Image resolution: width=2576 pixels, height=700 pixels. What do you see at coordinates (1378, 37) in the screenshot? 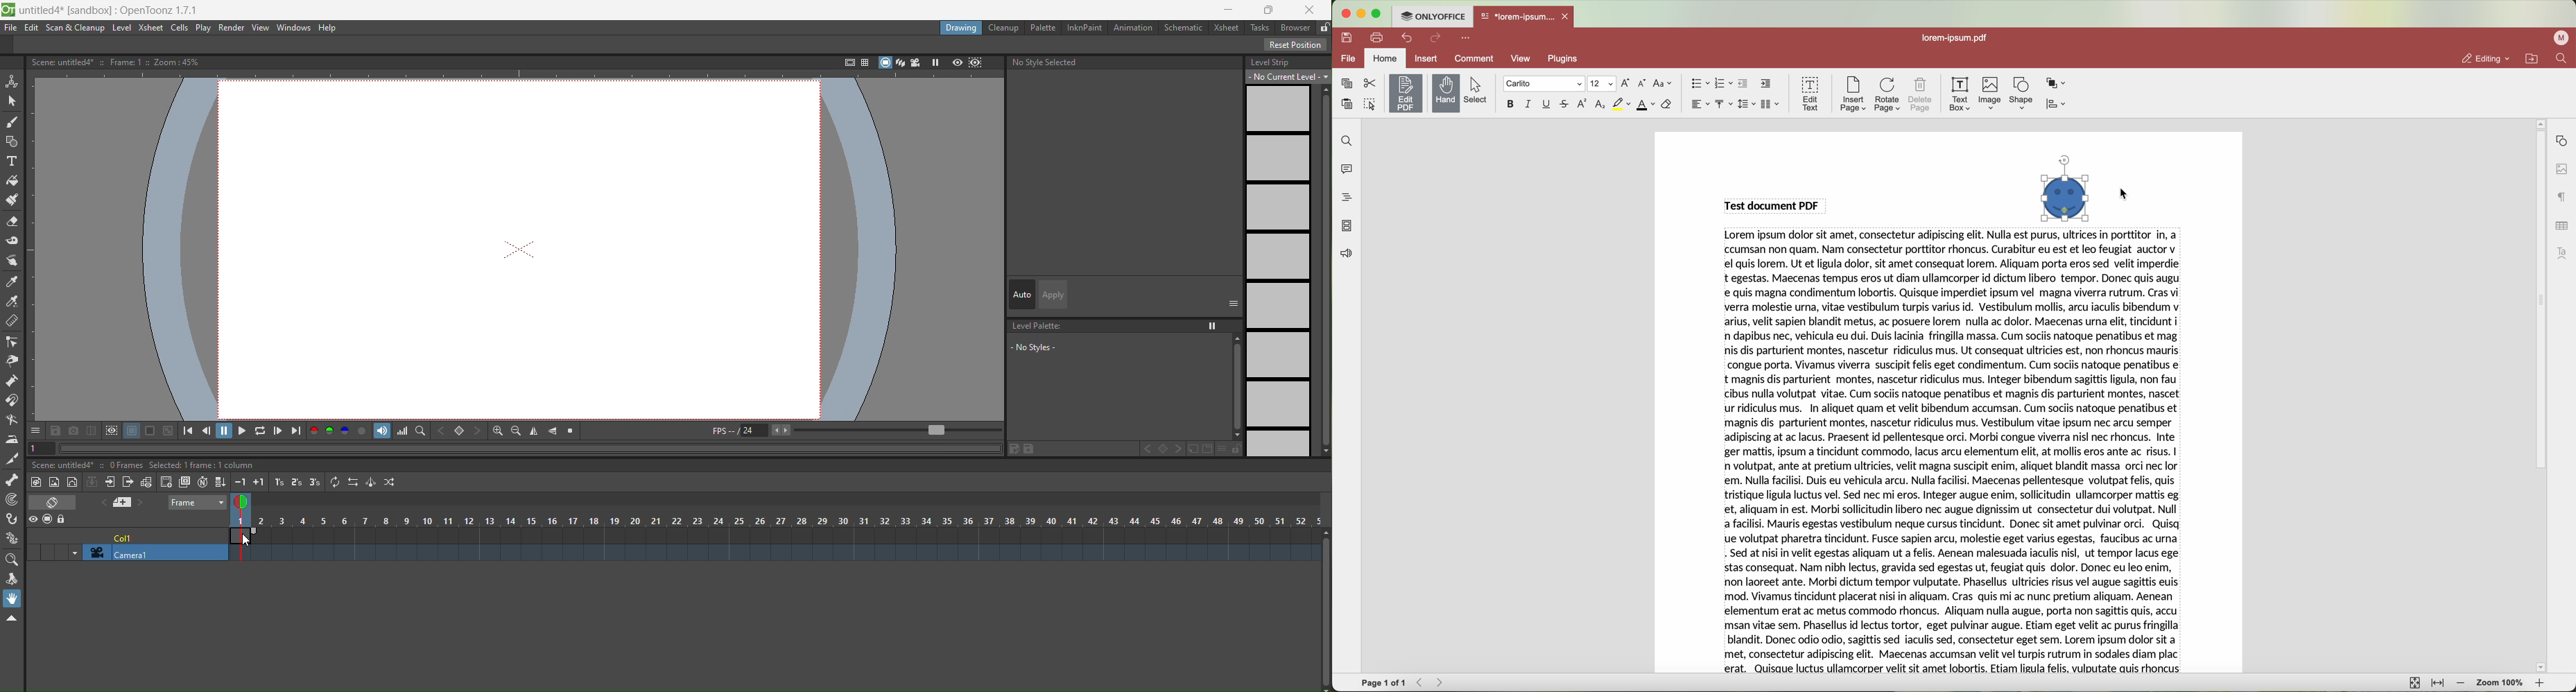
I see `print` at bounding box center [1378, 37].